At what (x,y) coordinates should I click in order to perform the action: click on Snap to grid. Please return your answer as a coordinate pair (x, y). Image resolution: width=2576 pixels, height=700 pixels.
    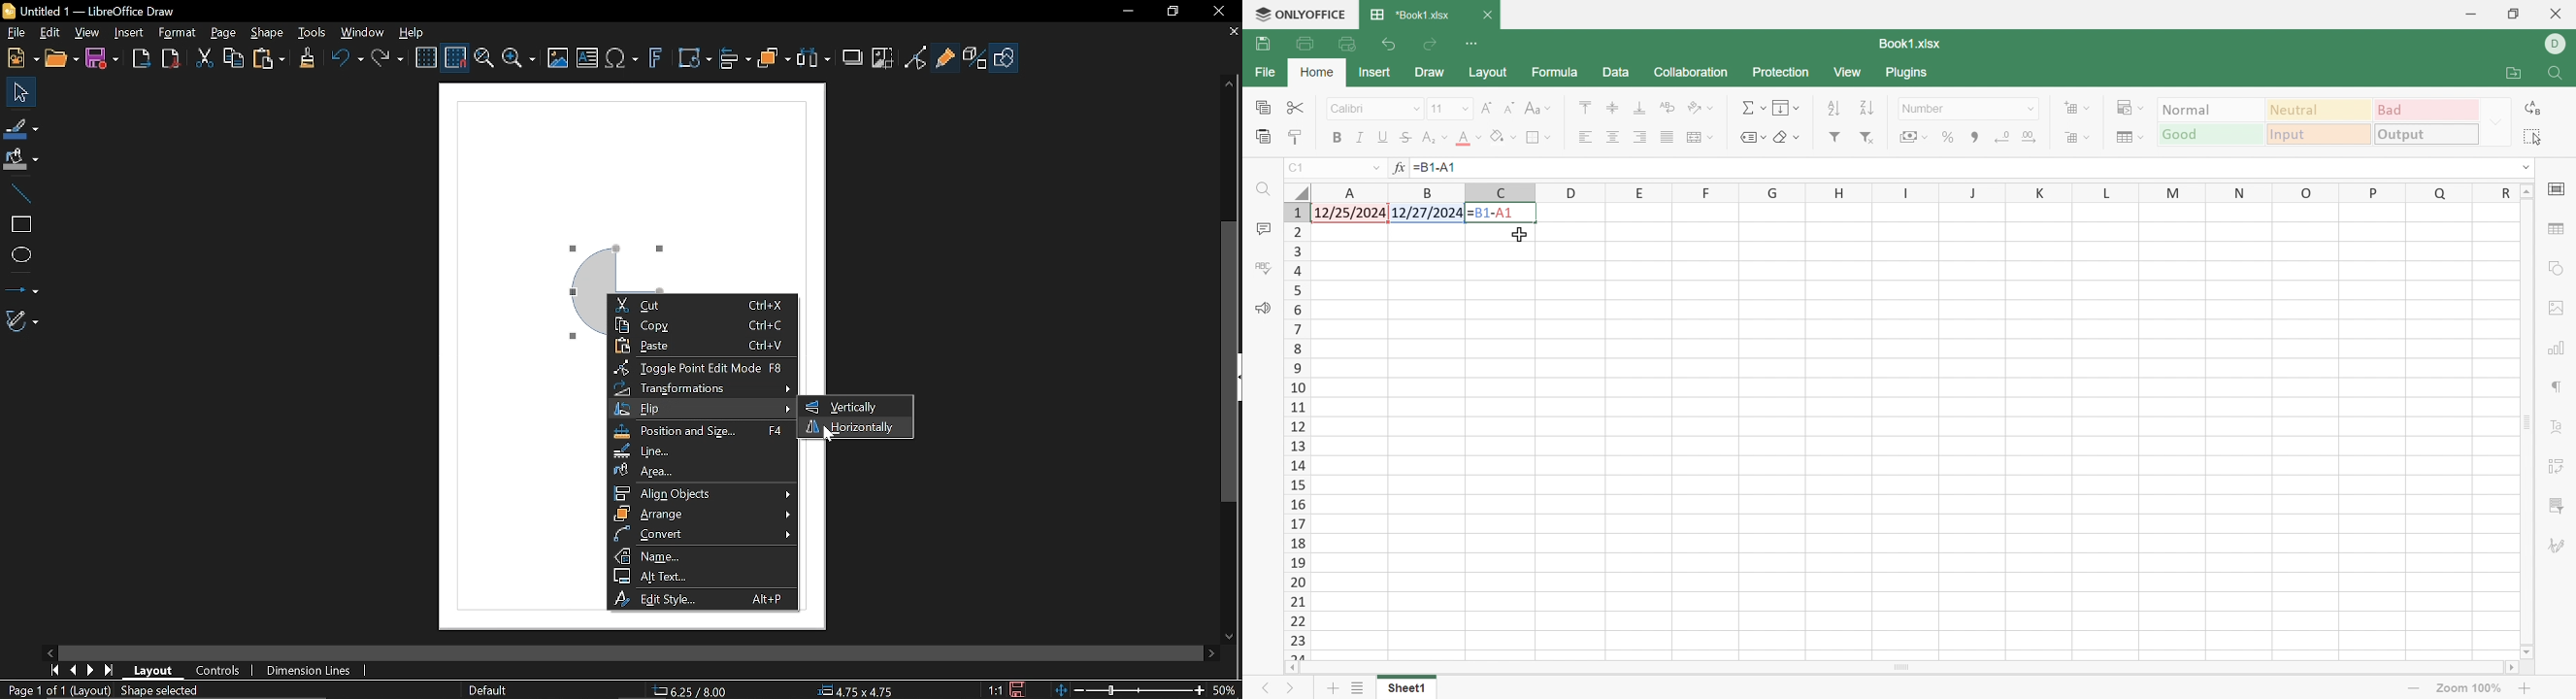
    Looking at the image, I should click on (456, 56).